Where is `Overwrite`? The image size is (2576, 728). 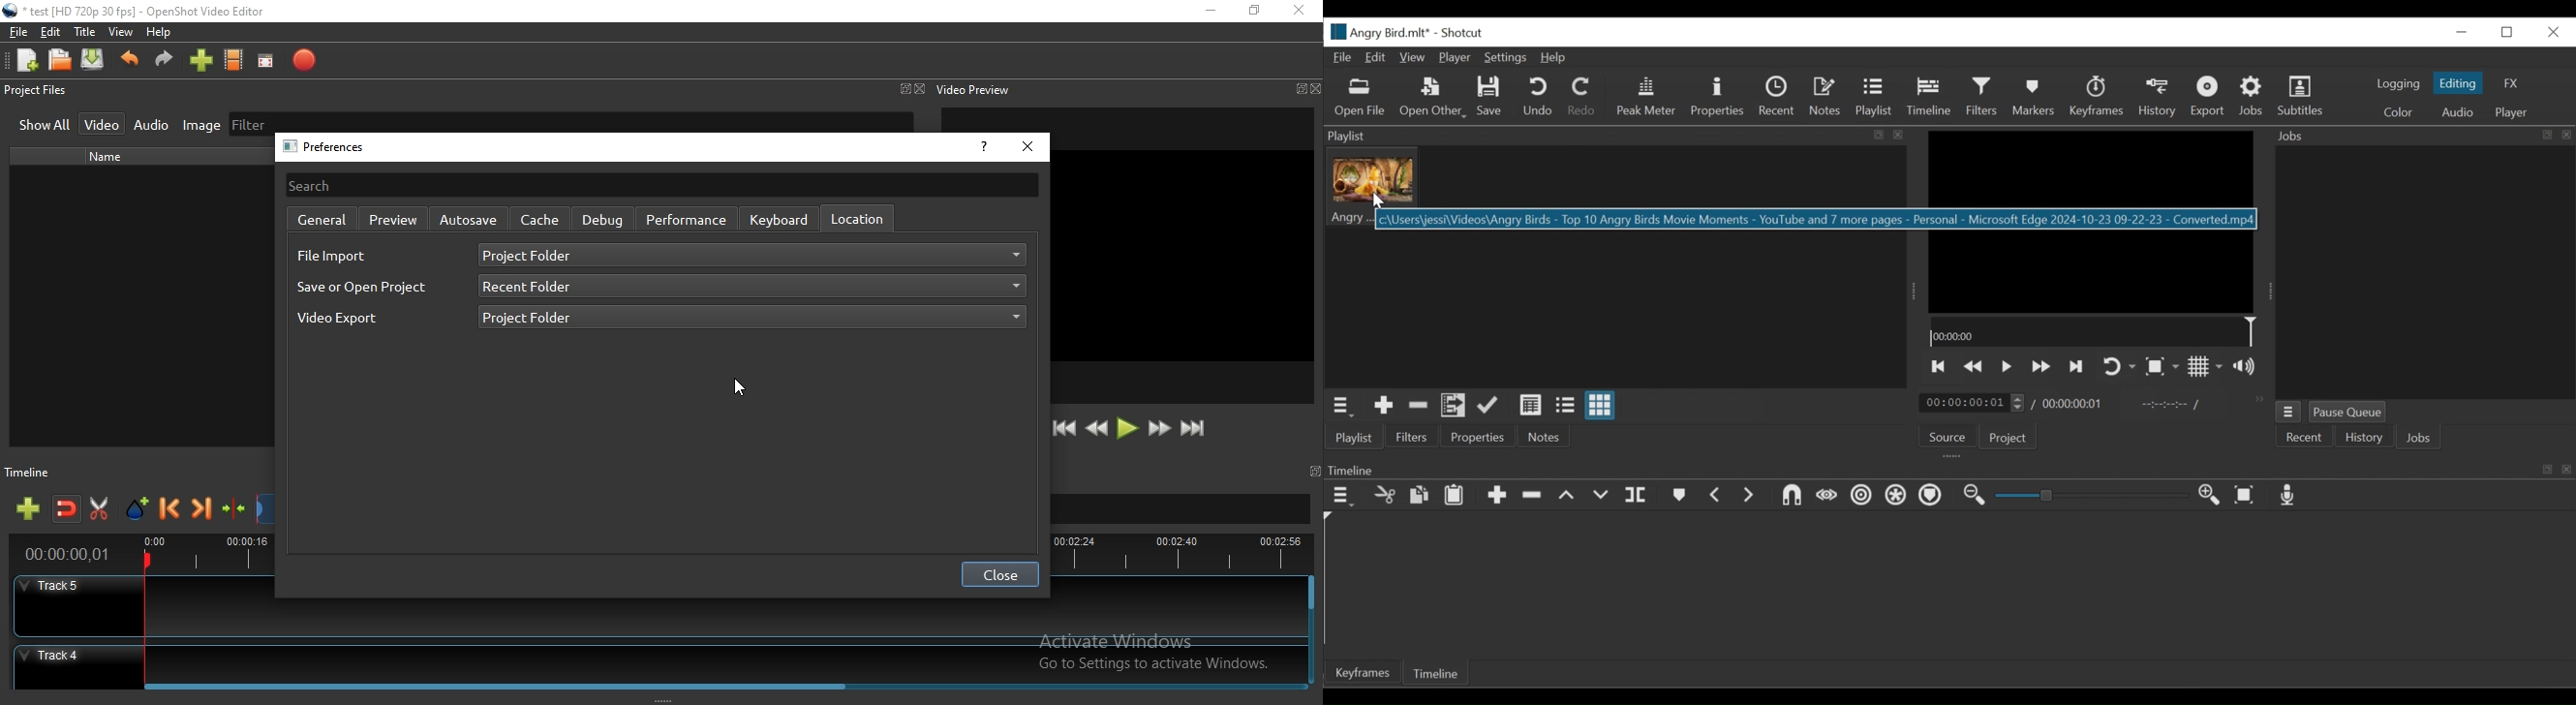 Overwrite is located at coordinates (1603, 495).